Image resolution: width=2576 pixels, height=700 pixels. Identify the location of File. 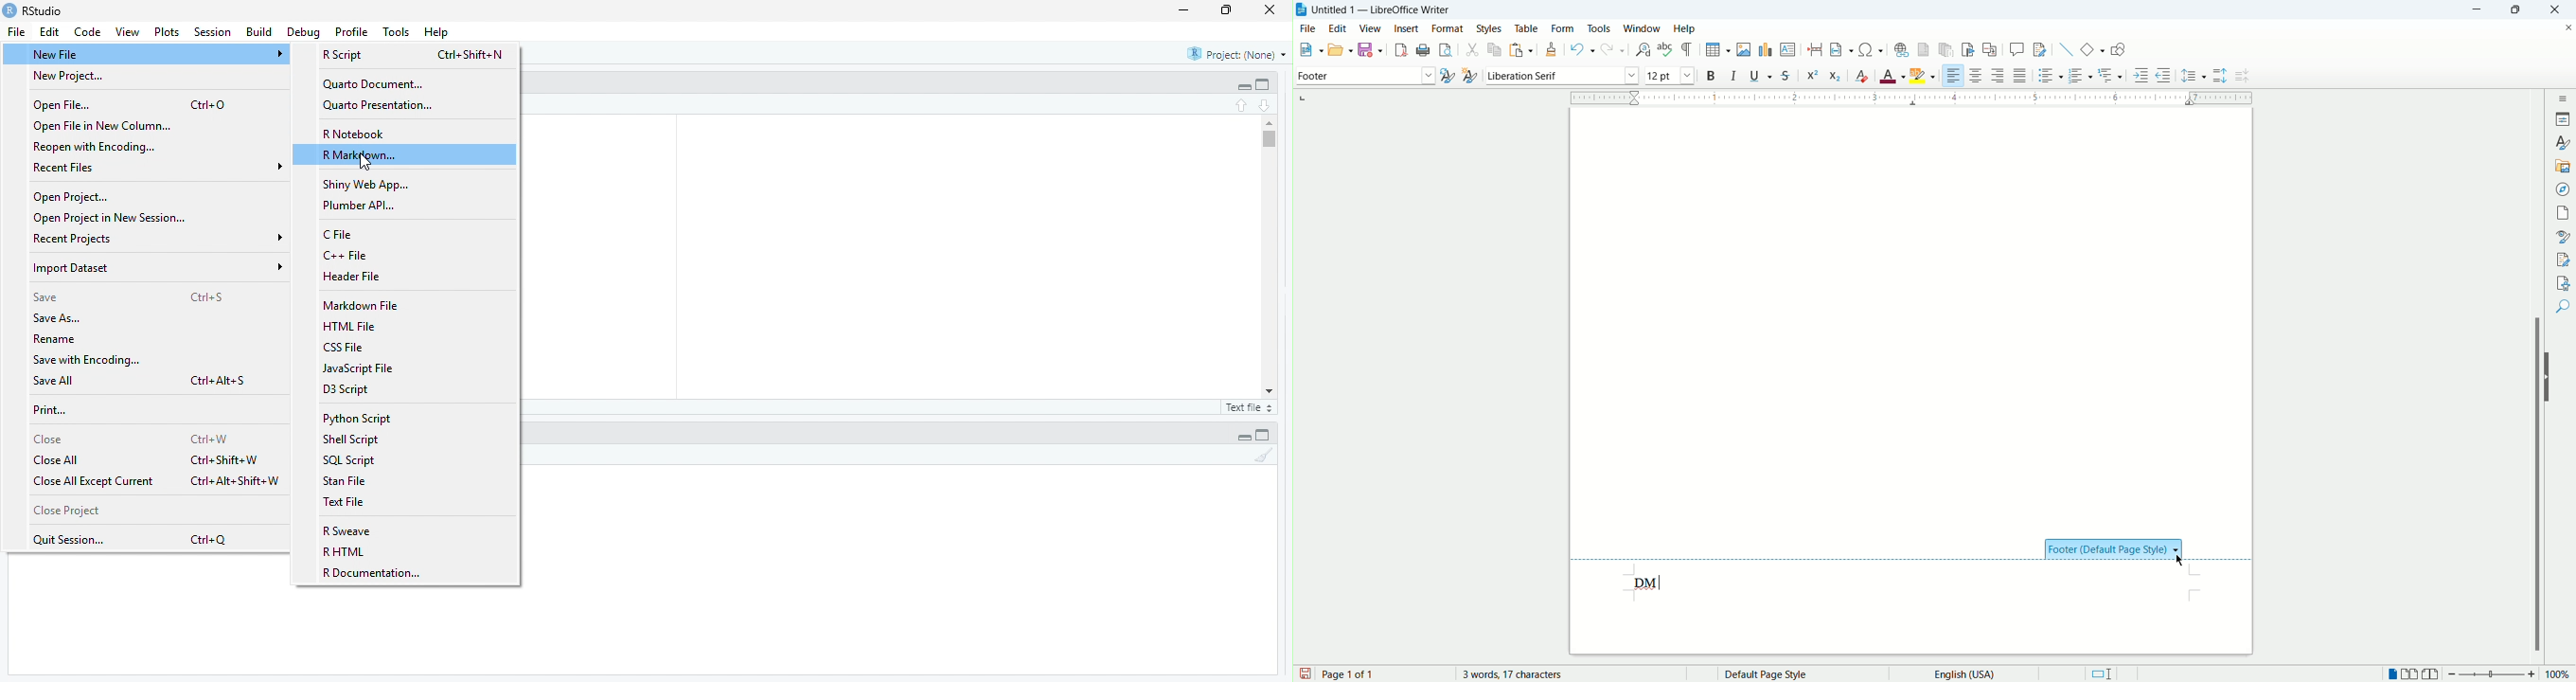
(19, 32).